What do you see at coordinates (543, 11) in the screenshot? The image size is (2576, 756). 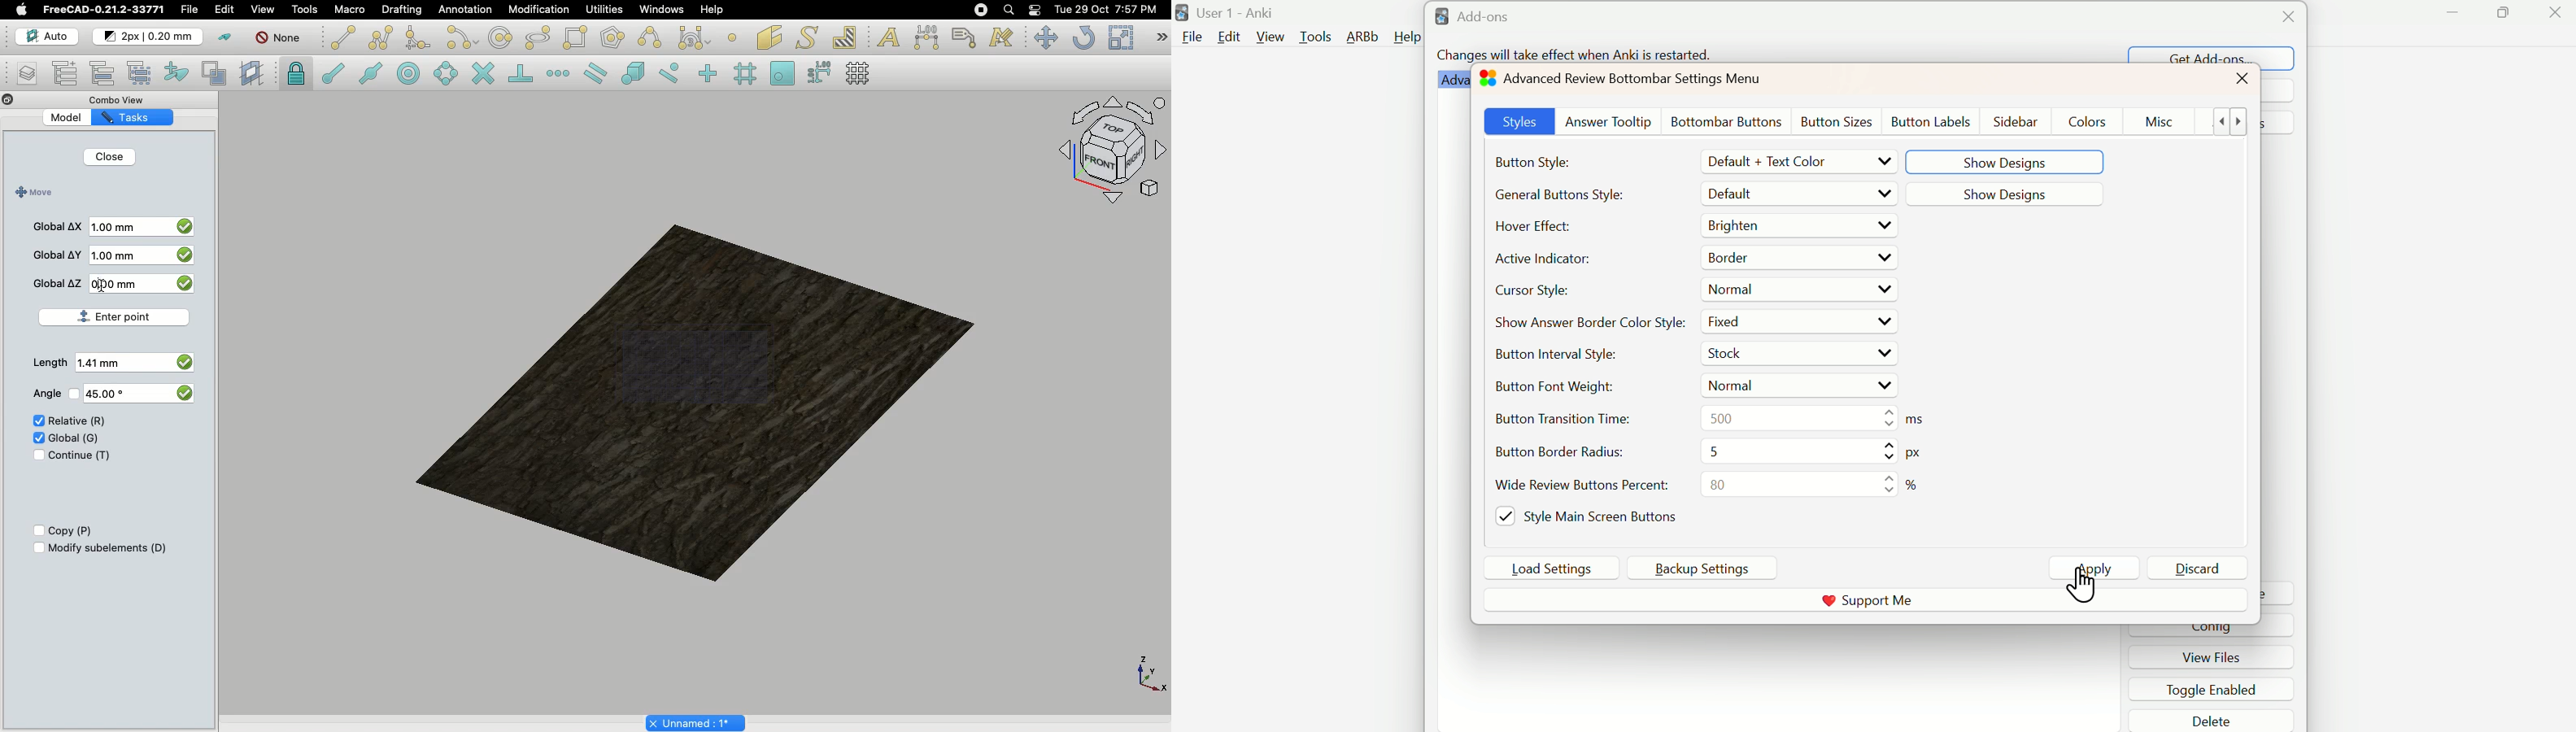 I see `Modification` at bounding box center [543, 11].